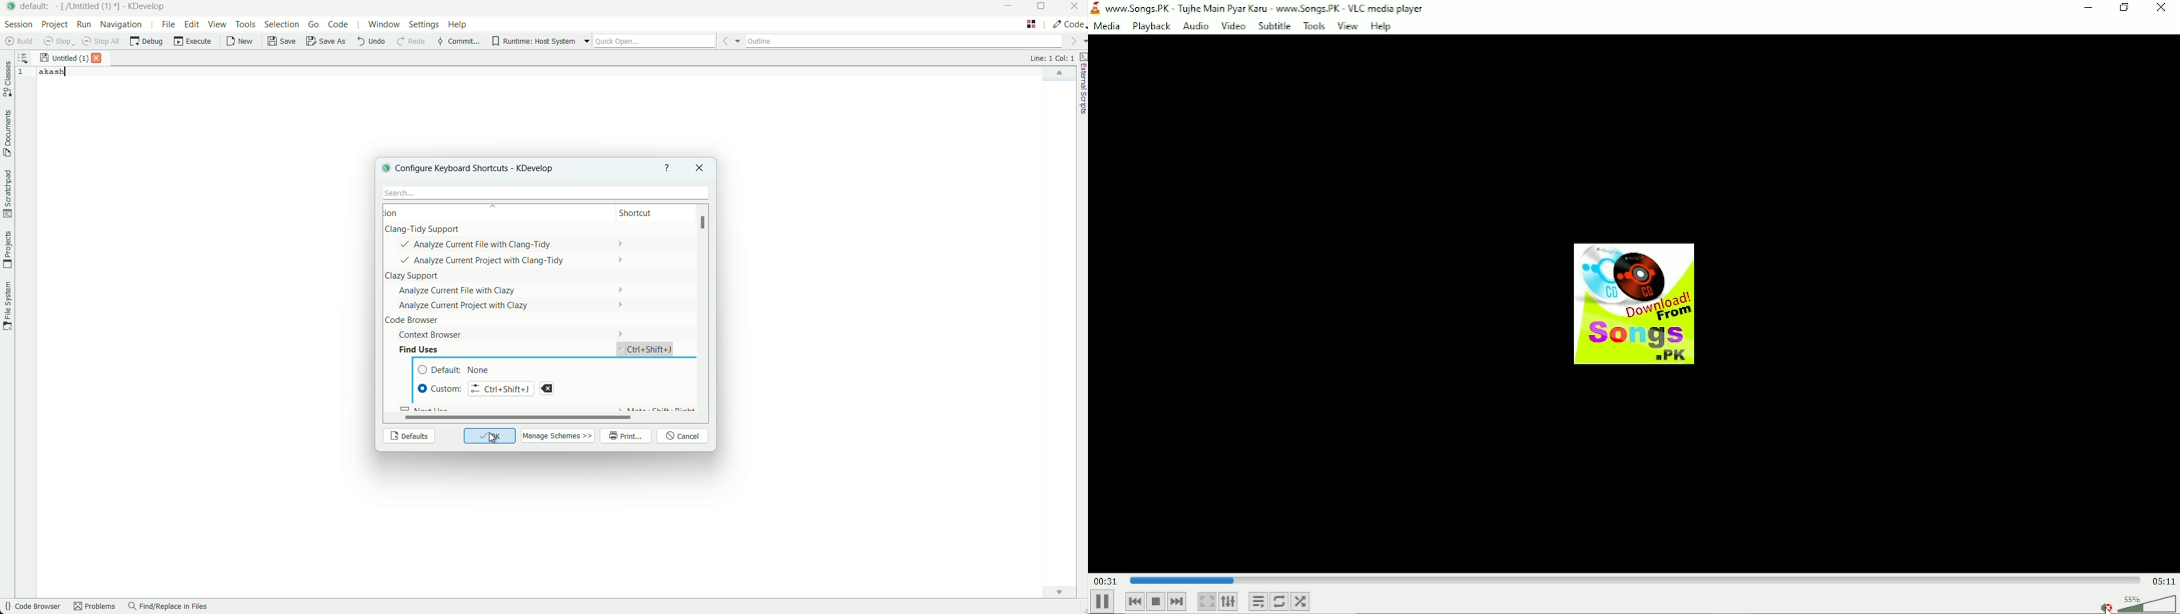  Describe the element at coordinates (2087, 8) in the screenshot. I see `Minimize` at that location.